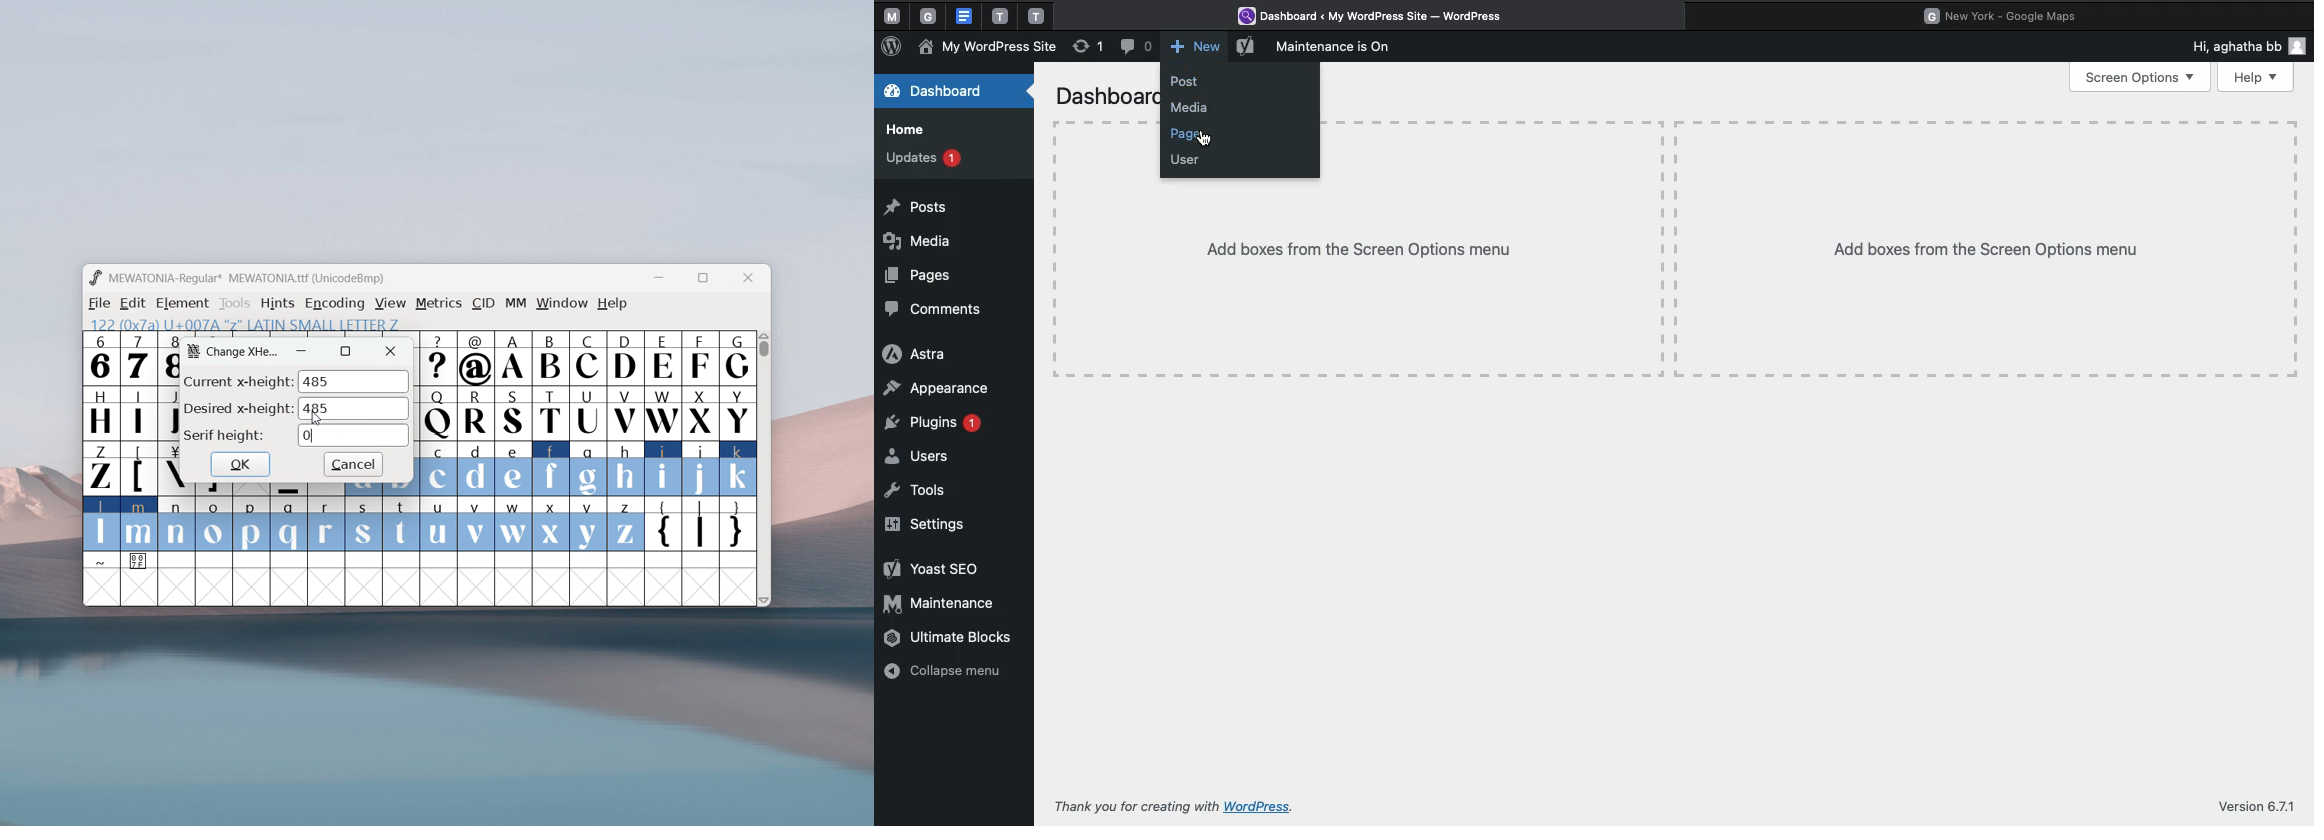  What do you see at coordinates (931, 525) in the screenshot?
I see `Settings` at bounding box center [931, 525].